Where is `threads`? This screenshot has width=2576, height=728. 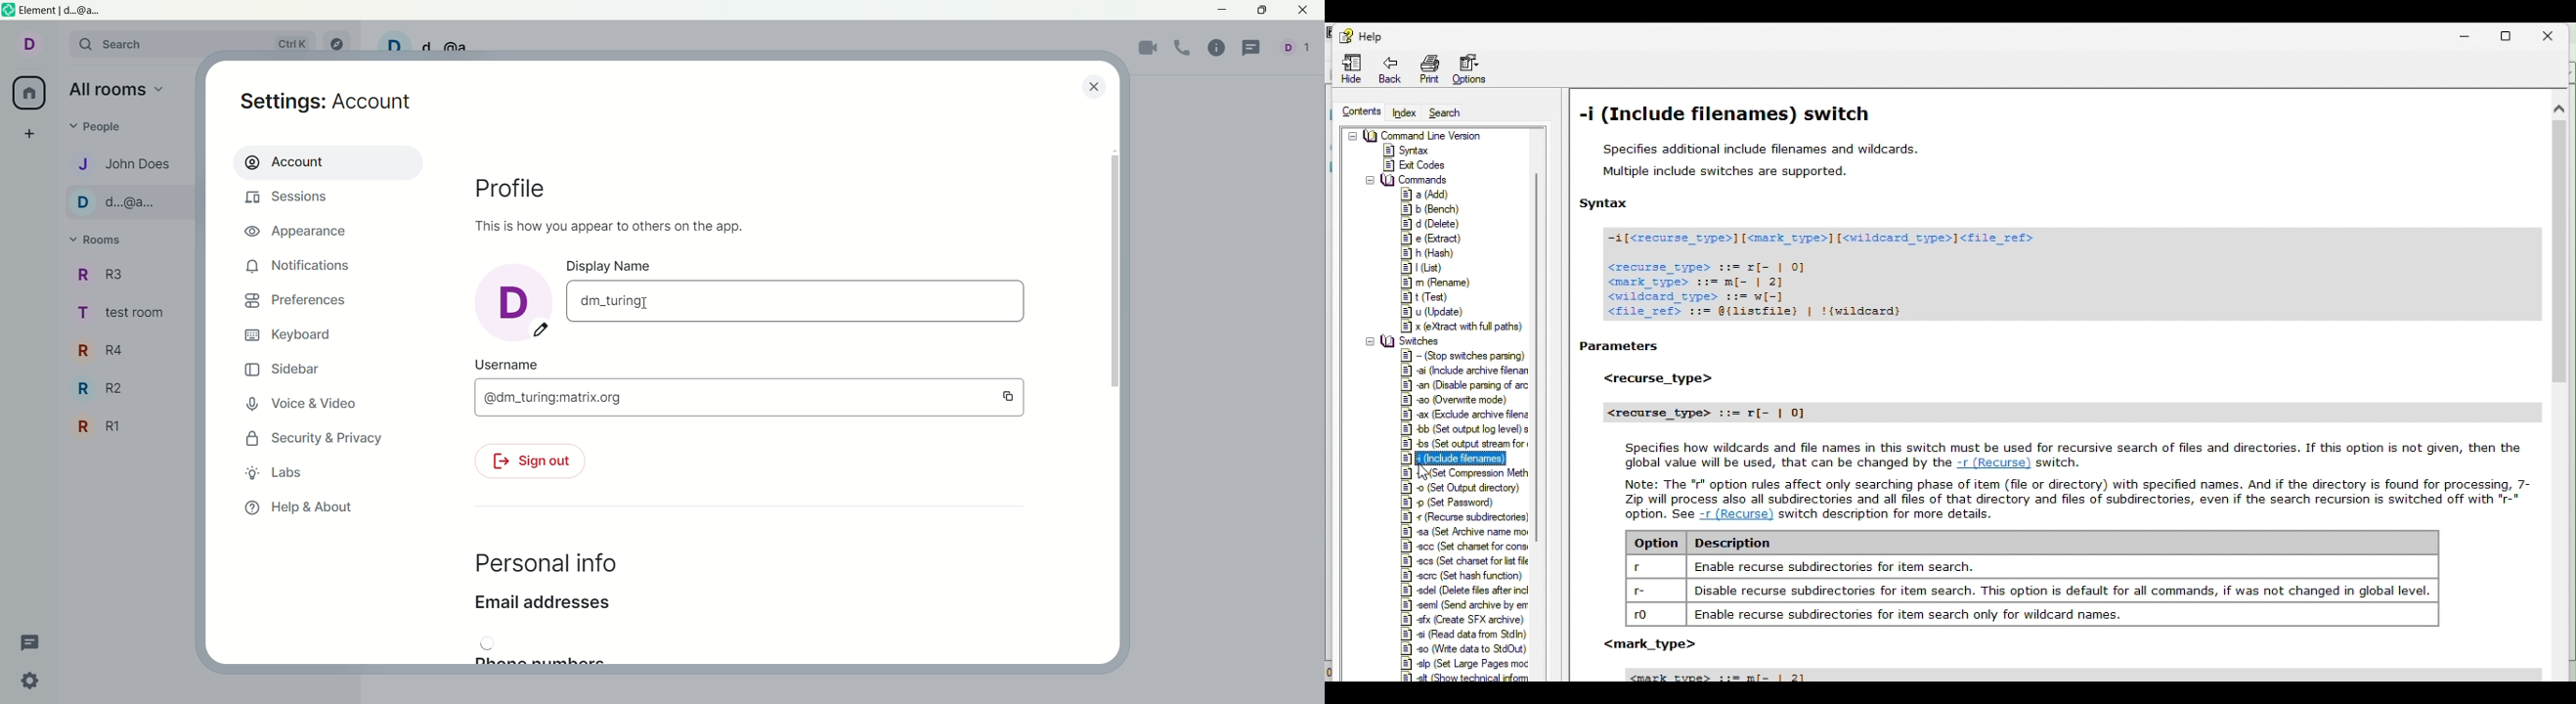 threads is located at coordinates (30, 640).